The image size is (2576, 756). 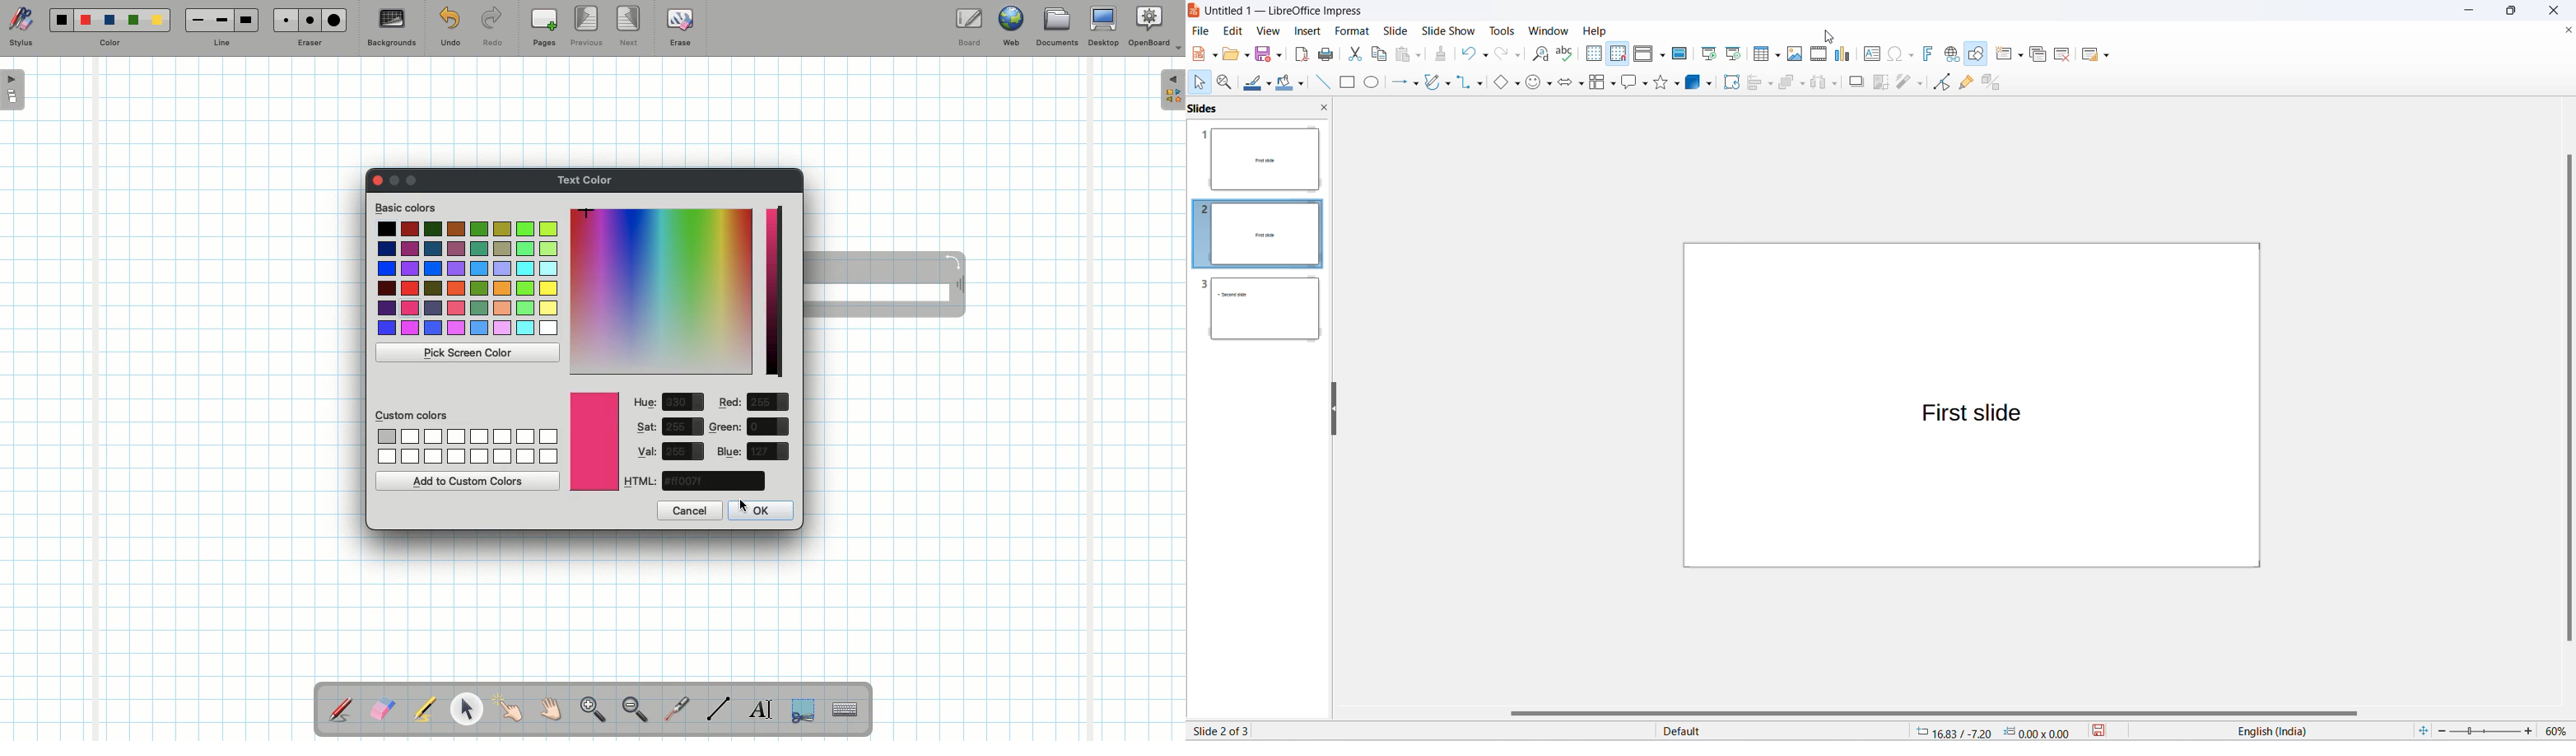 I want to click on maximize, so click(x=2512, y=12).